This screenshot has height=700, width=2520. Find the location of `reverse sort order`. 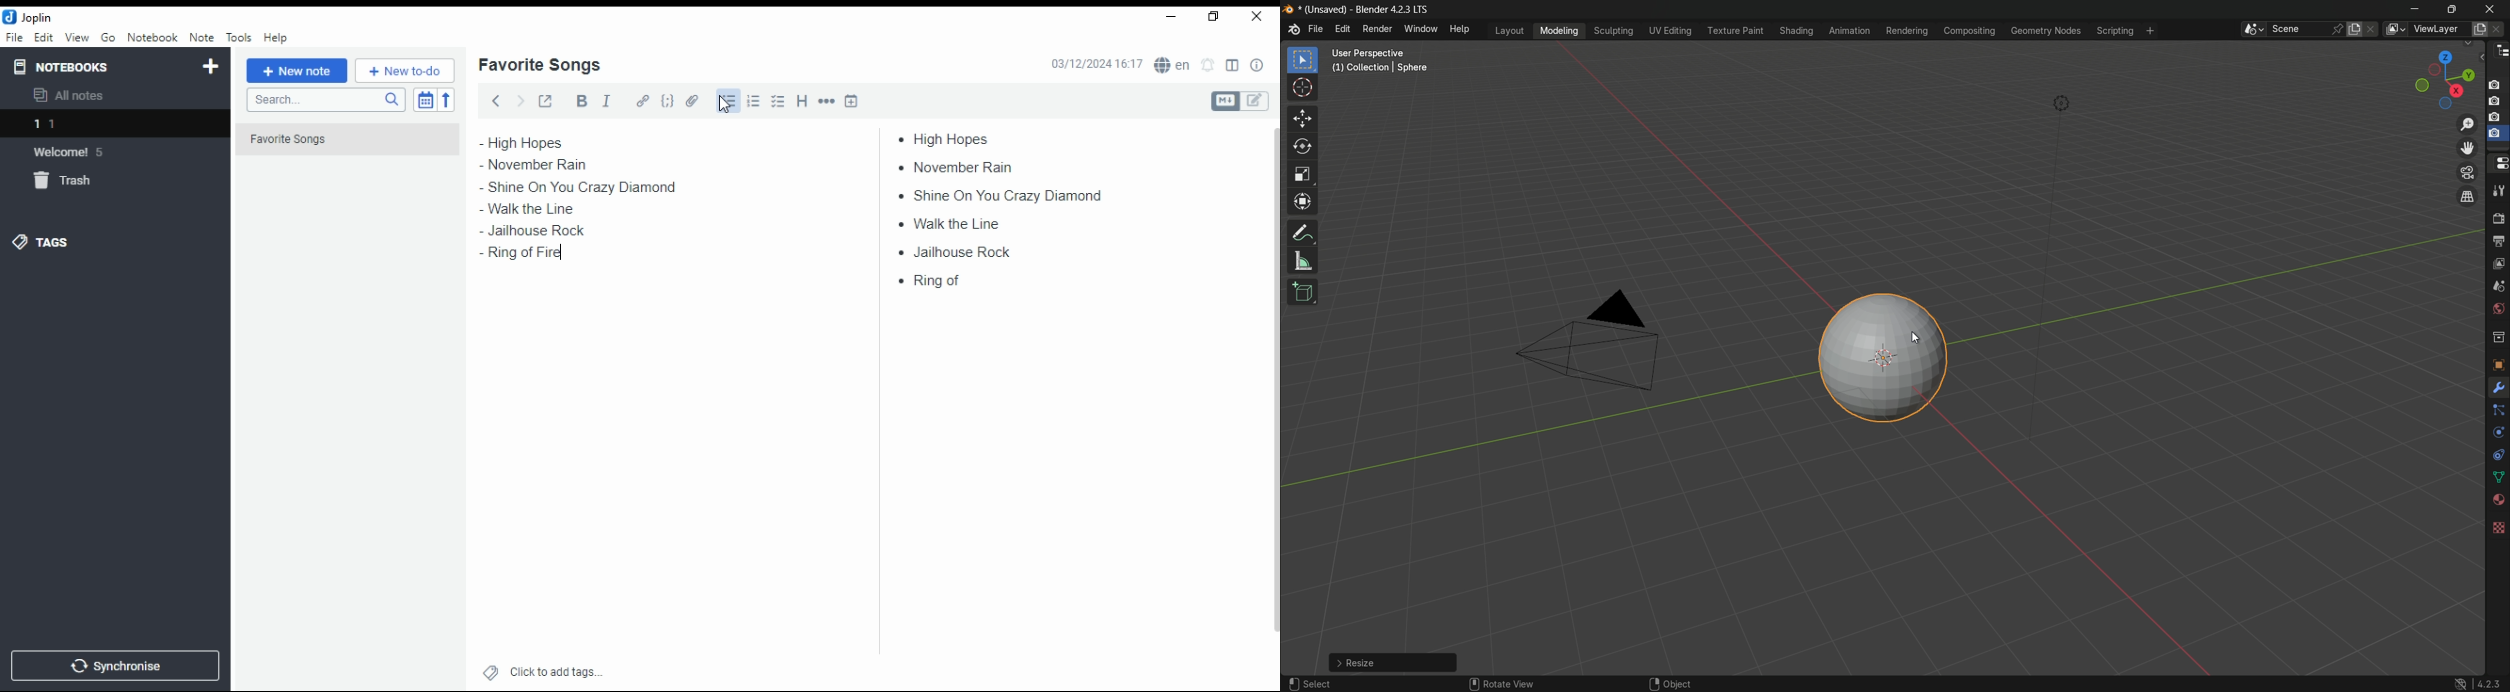

reverse sort order is located at coordinates (446, 100).